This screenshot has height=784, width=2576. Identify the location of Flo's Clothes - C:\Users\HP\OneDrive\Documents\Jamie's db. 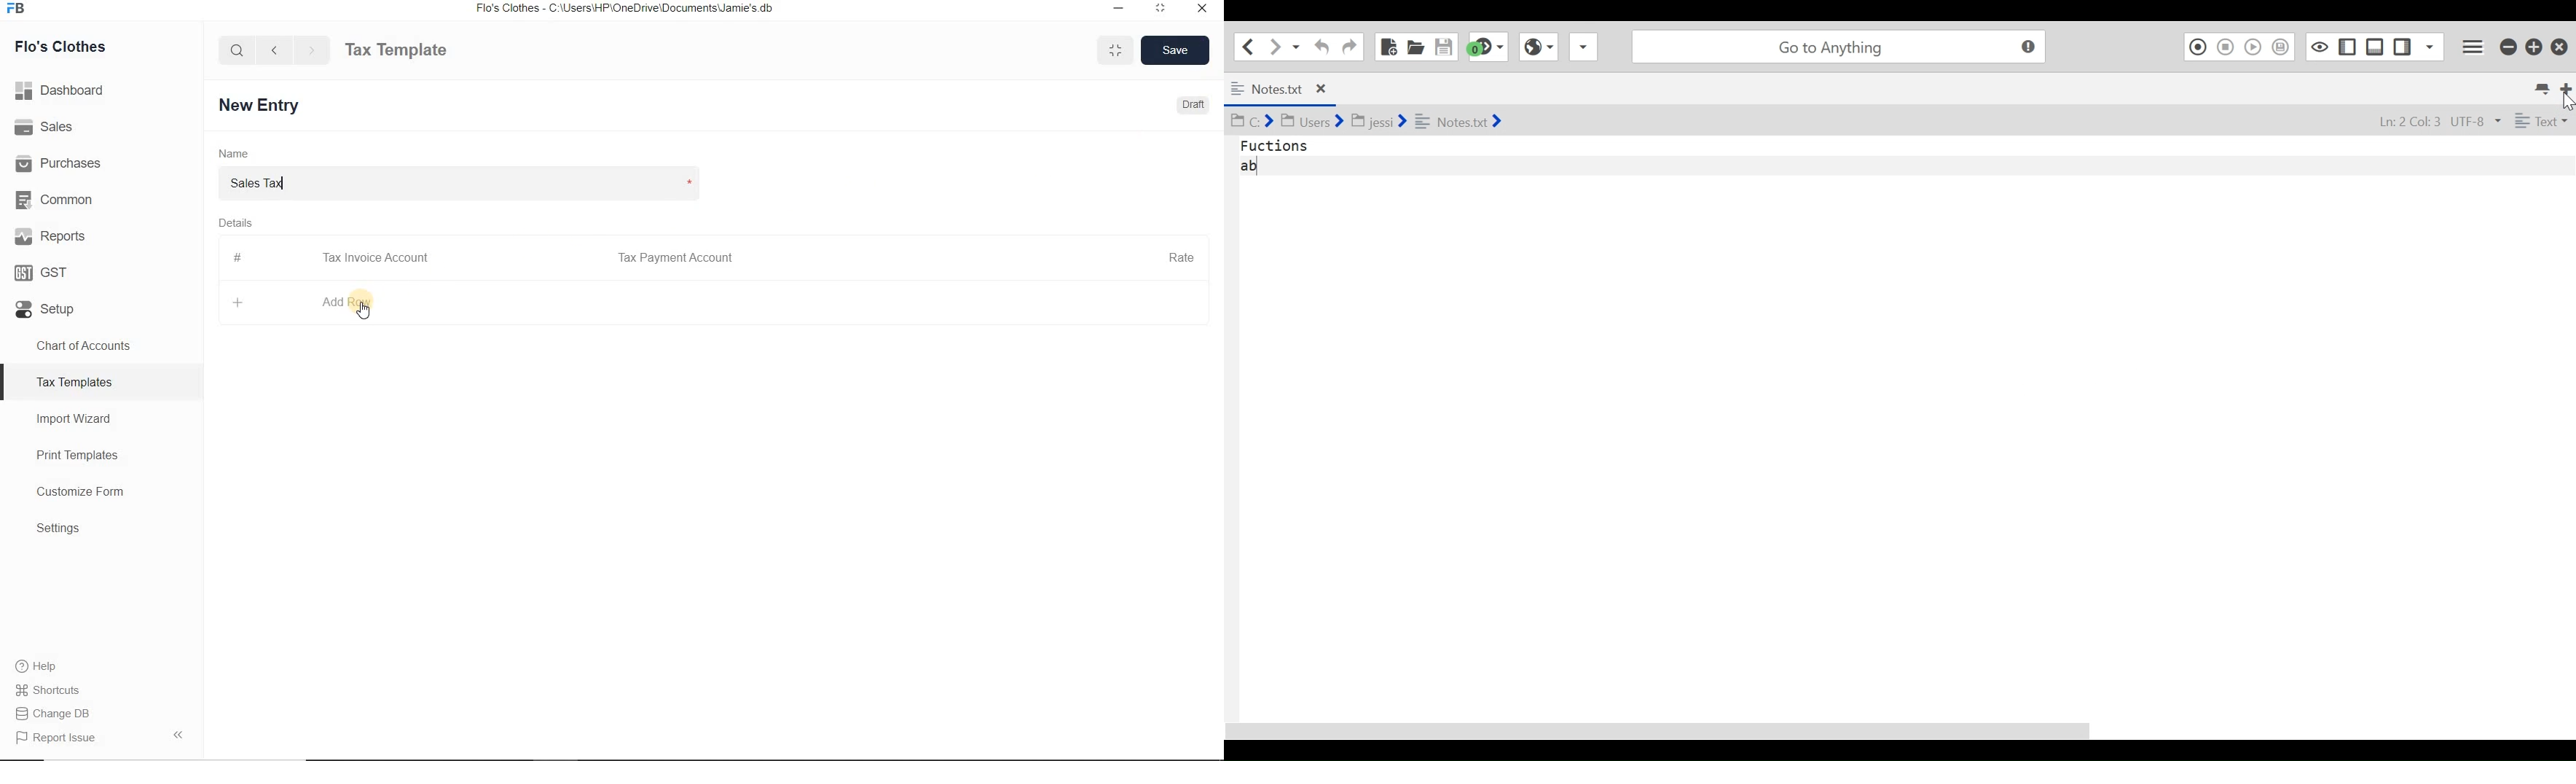
(624, 8).